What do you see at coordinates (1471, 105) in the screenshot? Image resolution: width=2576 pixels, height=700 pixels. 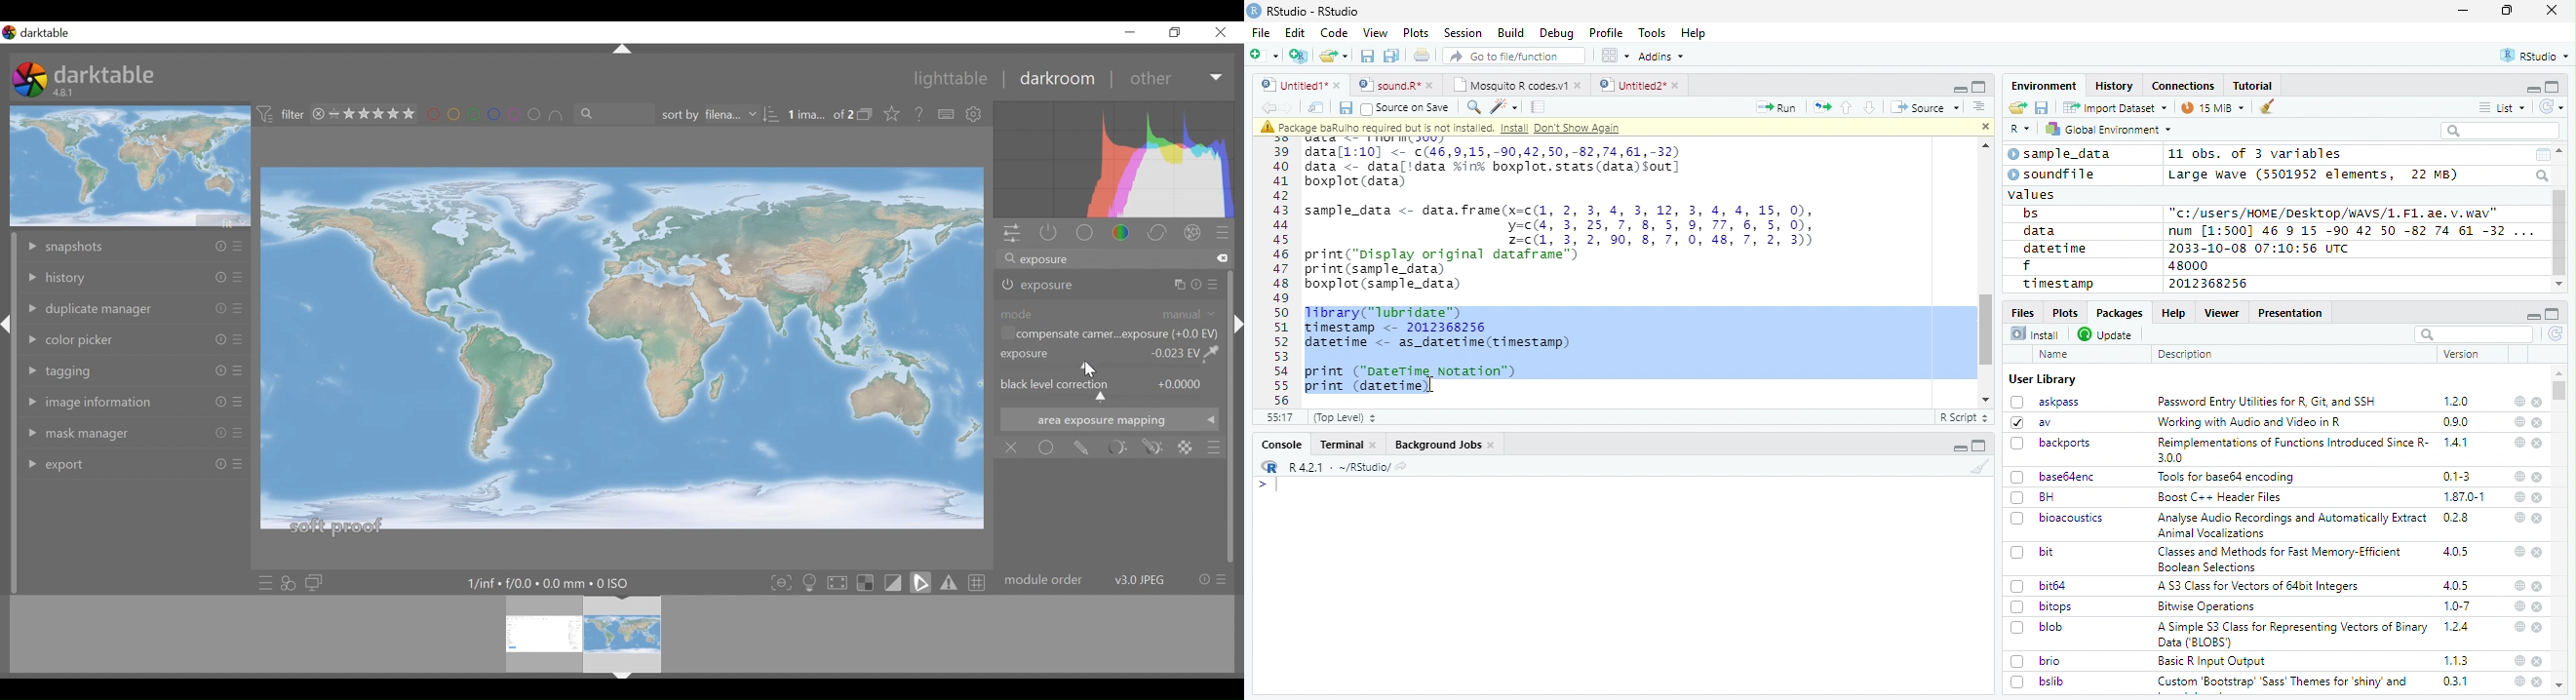 I see `find` at bounding box center [1471, 105].